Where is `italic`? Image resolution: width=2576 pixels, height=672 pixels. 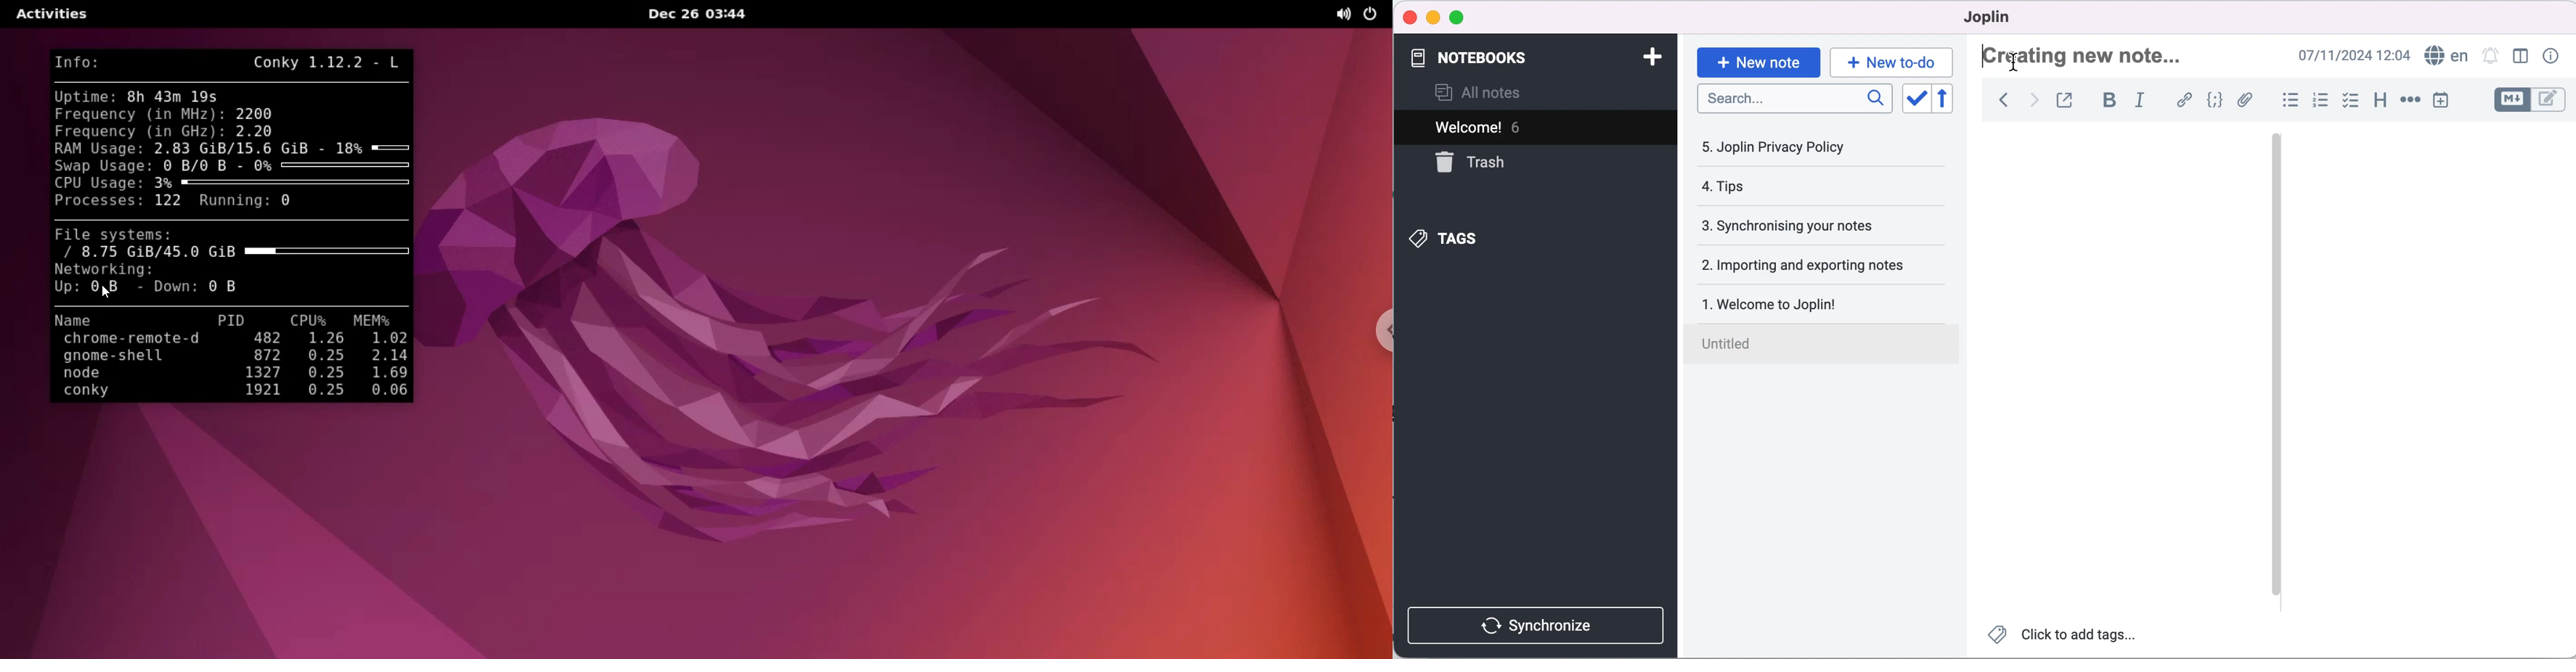 italic is located at coordinates (2143, 100).